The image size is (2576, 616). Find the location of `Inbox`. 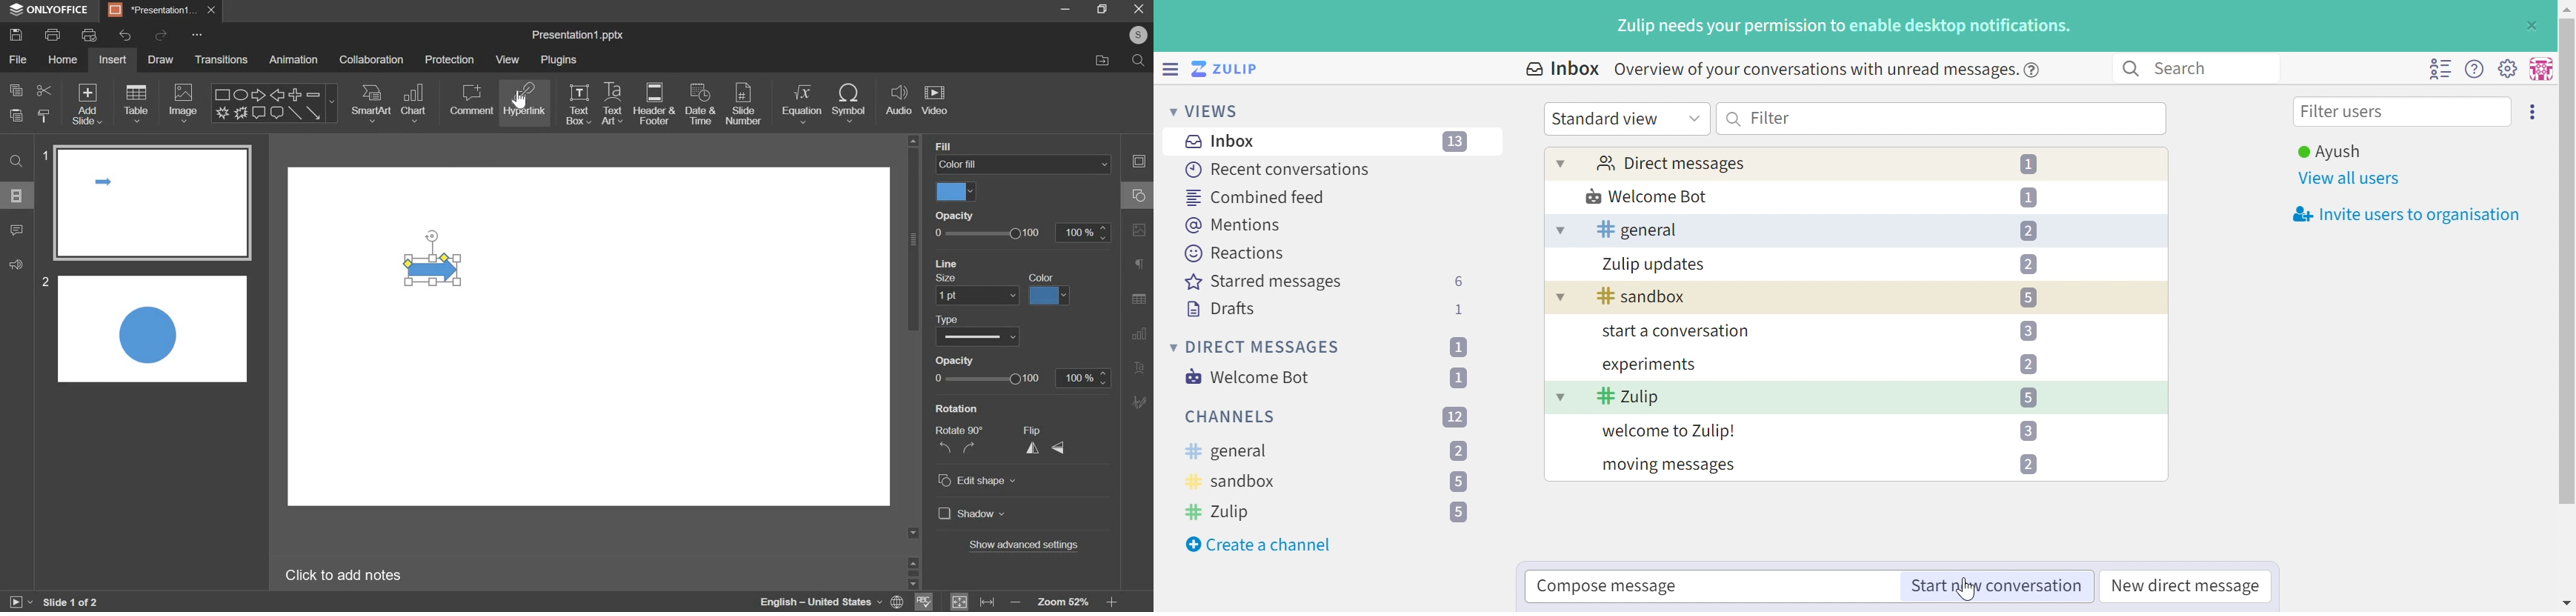

Inbox is located at coordinates (1561, 69).